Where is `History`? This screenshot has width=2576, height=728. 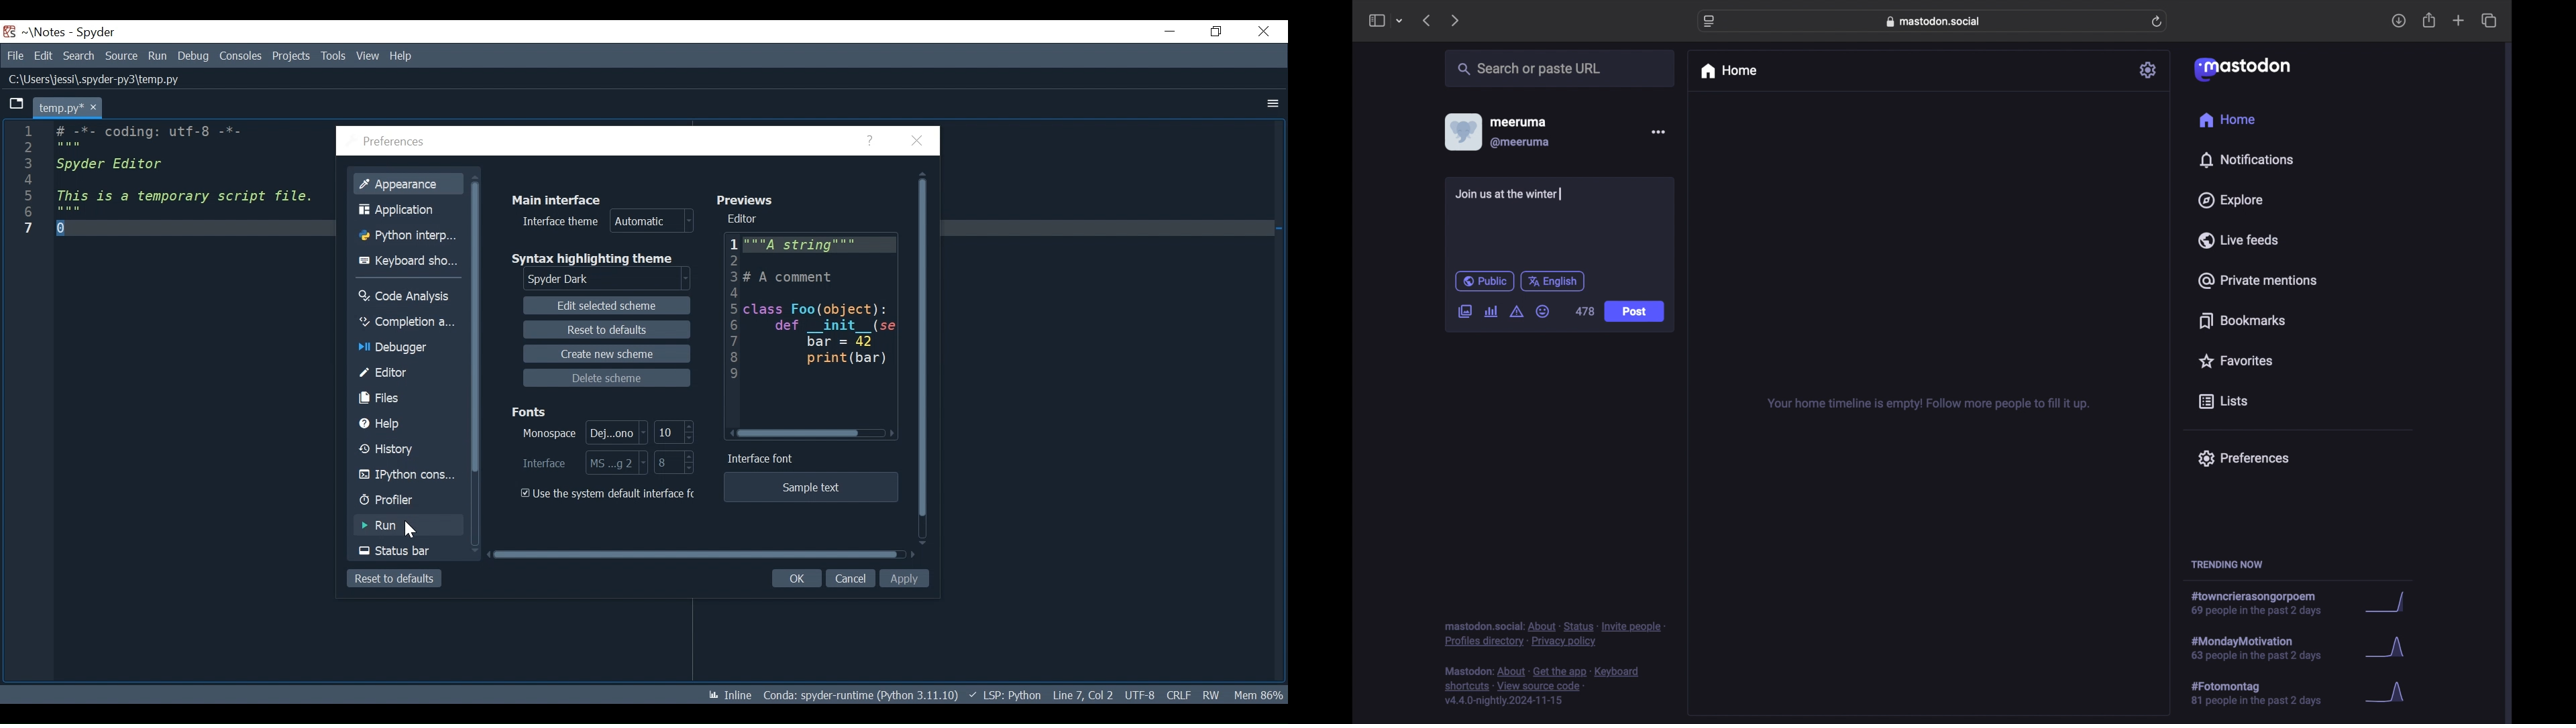
History is located at coordinates (404, 448).